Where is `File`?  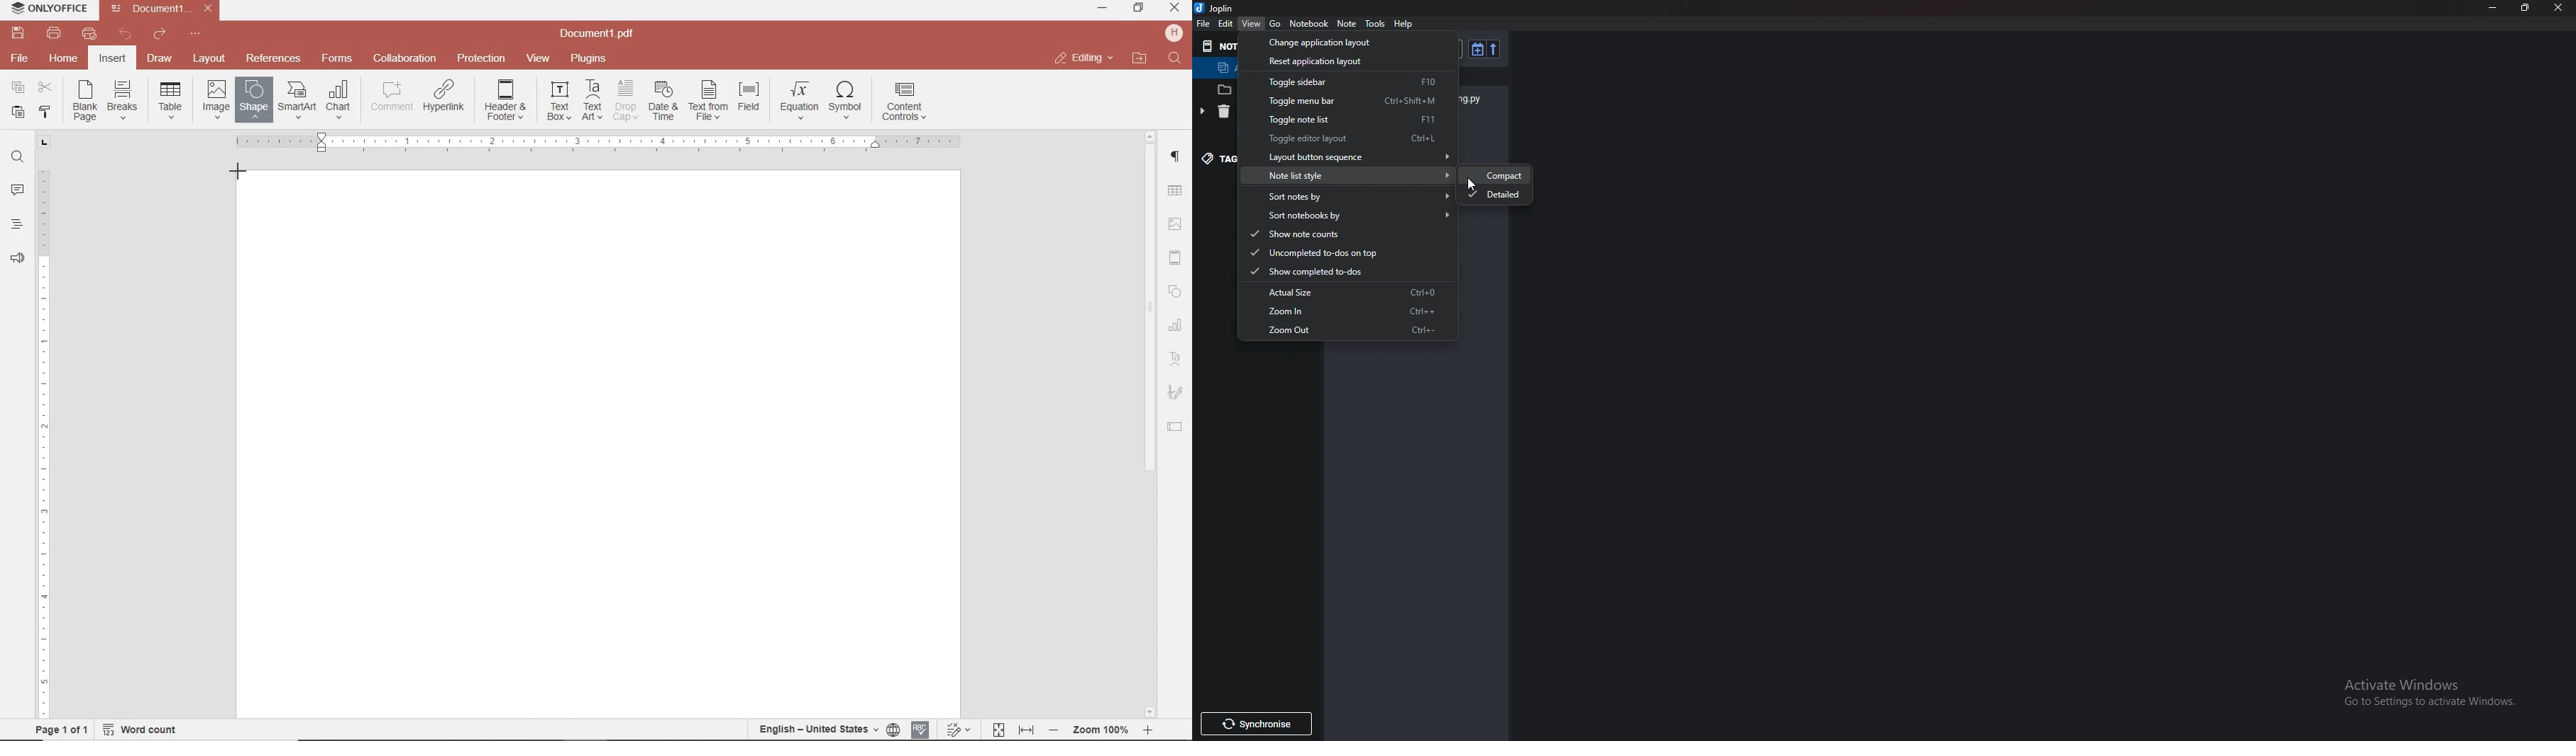 File is located at coordinates (1204, 24).